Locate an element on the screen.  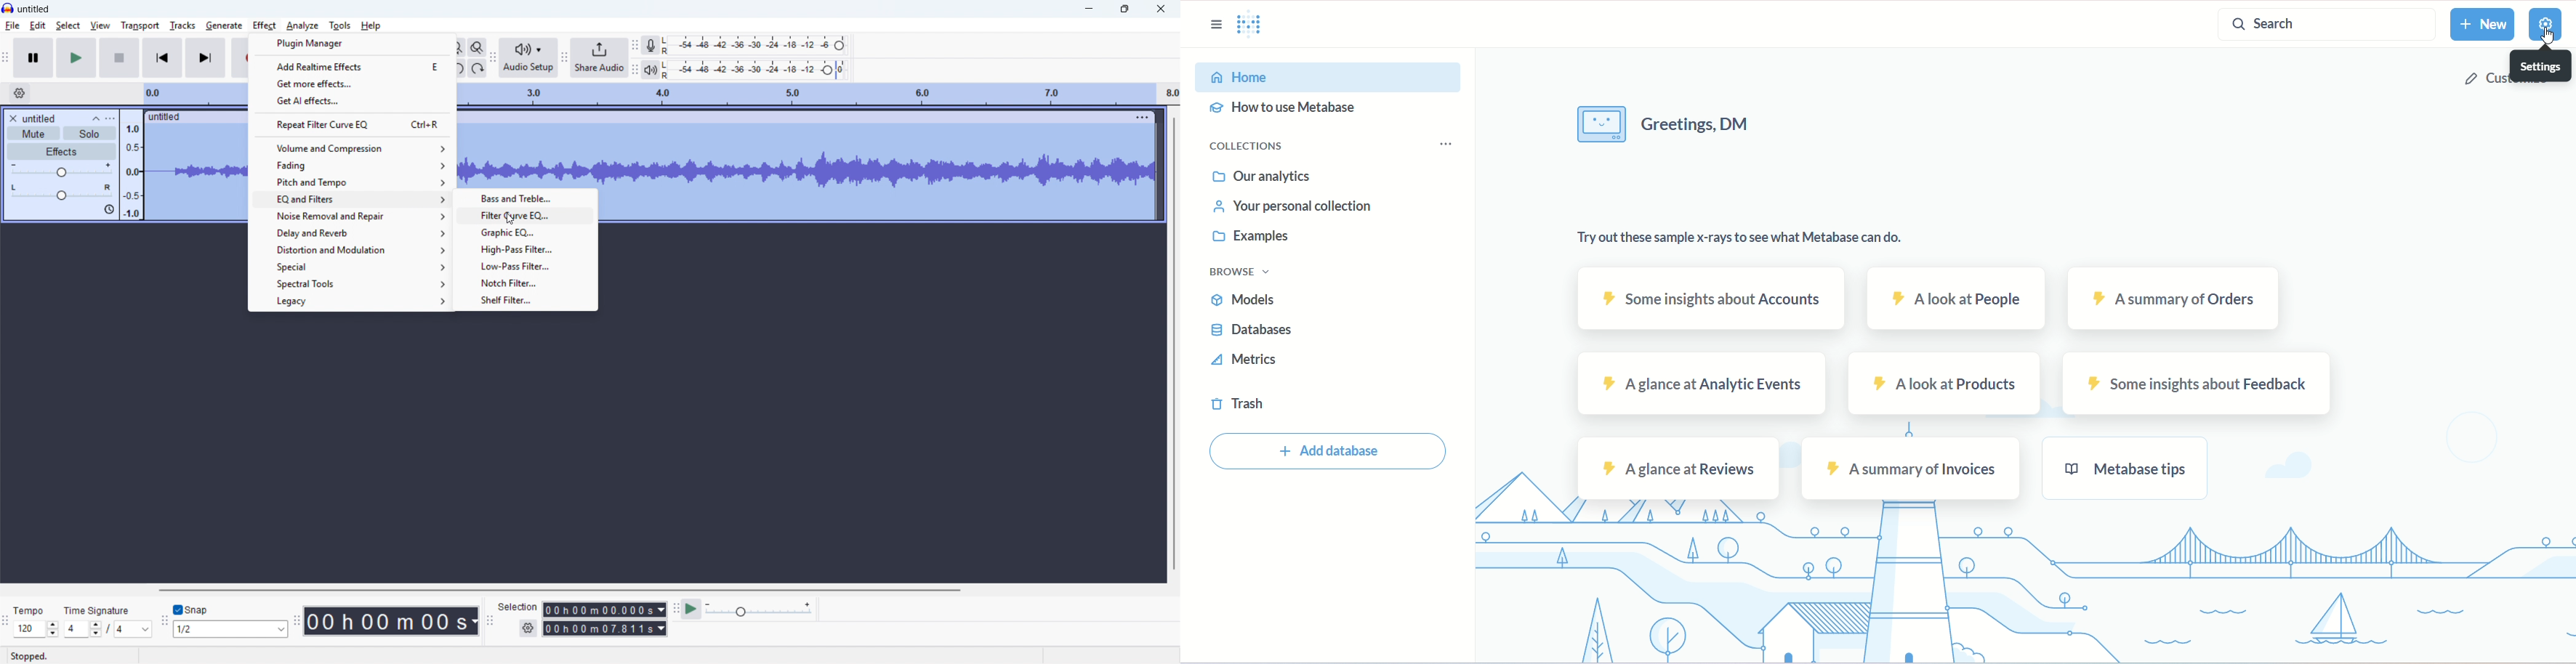
effect is located at coordinates (265, 25).